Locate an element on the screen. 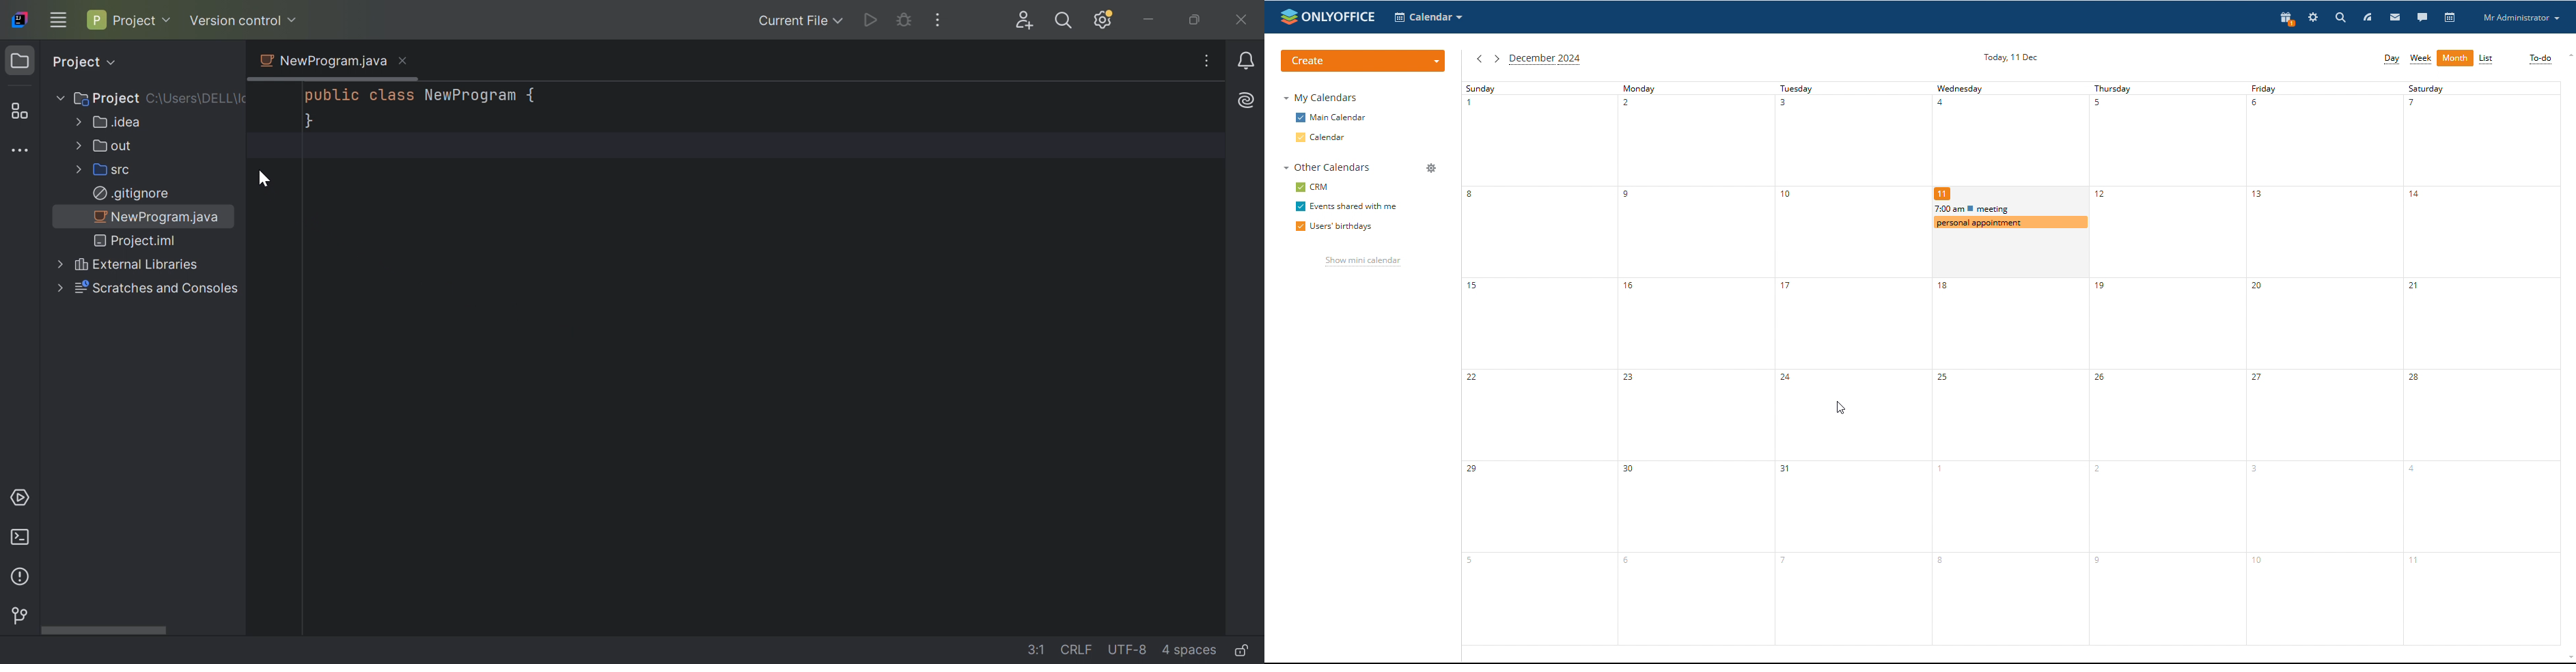 The height and width of the screenshot is (672, 2576). Terminal is located at coordinates (19, 538).